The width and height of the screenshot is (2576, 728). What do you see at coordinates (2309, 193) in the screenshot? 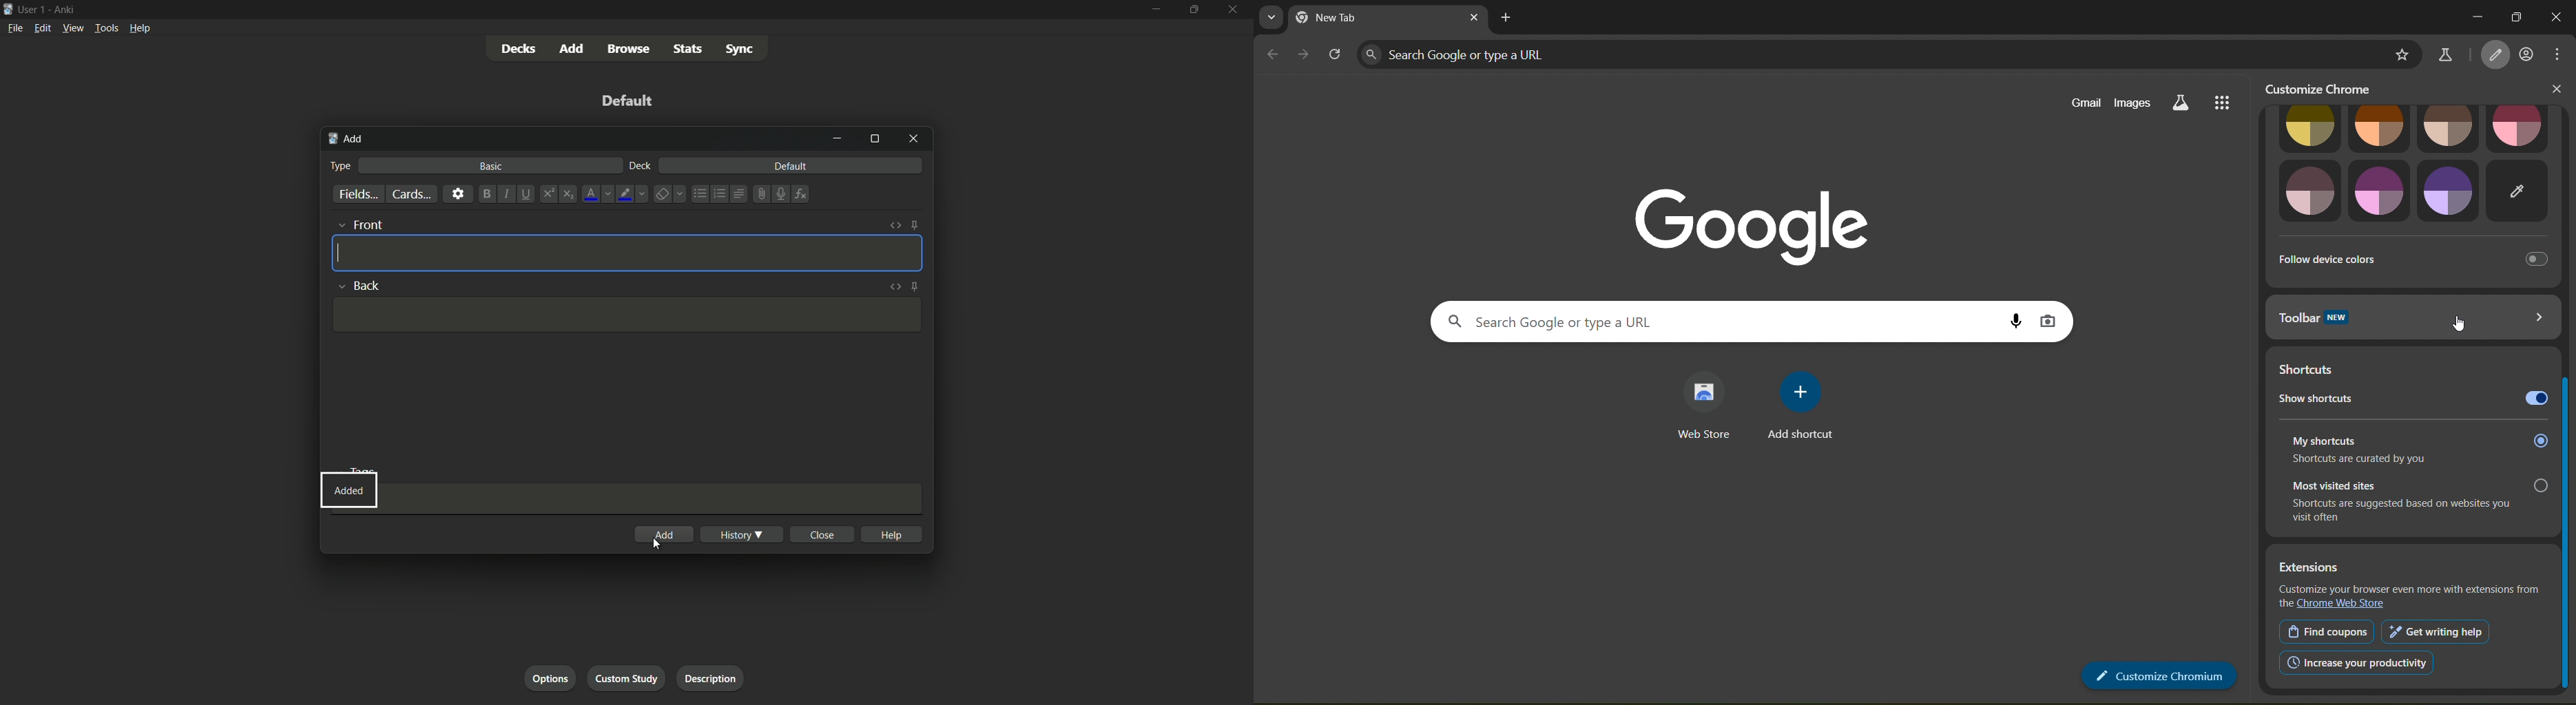
I see `image` at bounding box center [2309, 193].